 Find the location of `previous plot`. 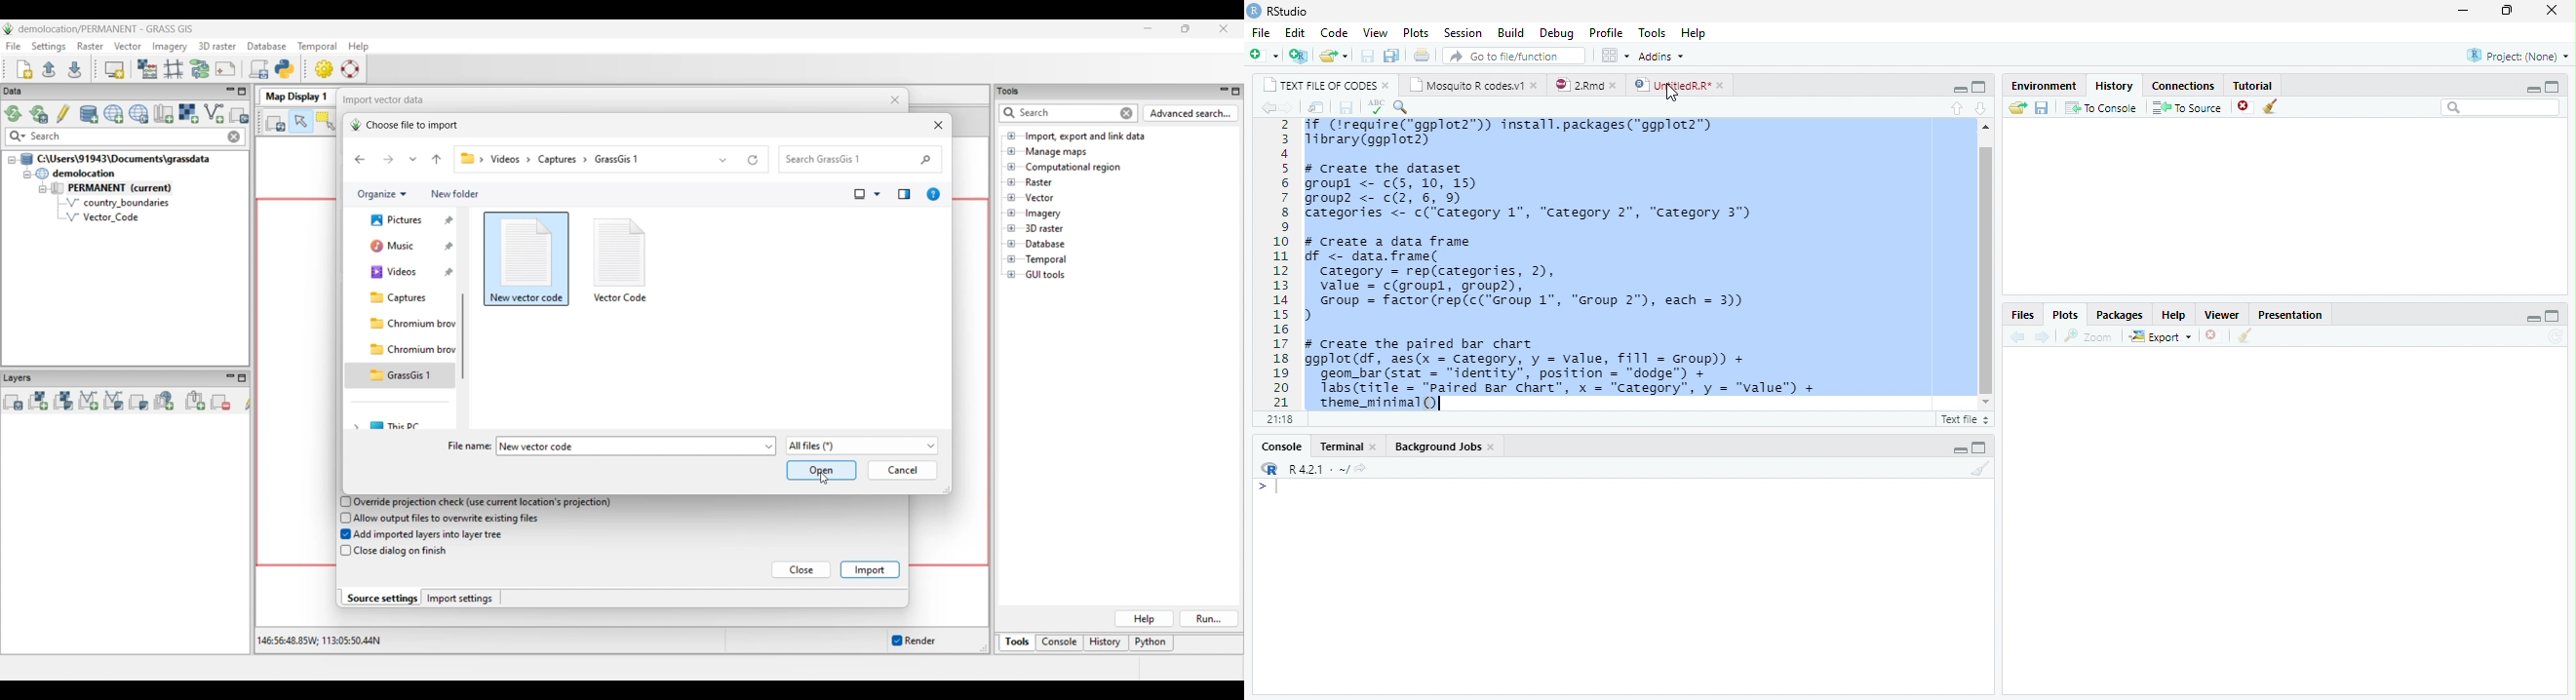

previous plot is located at coordinates (2017, 337).